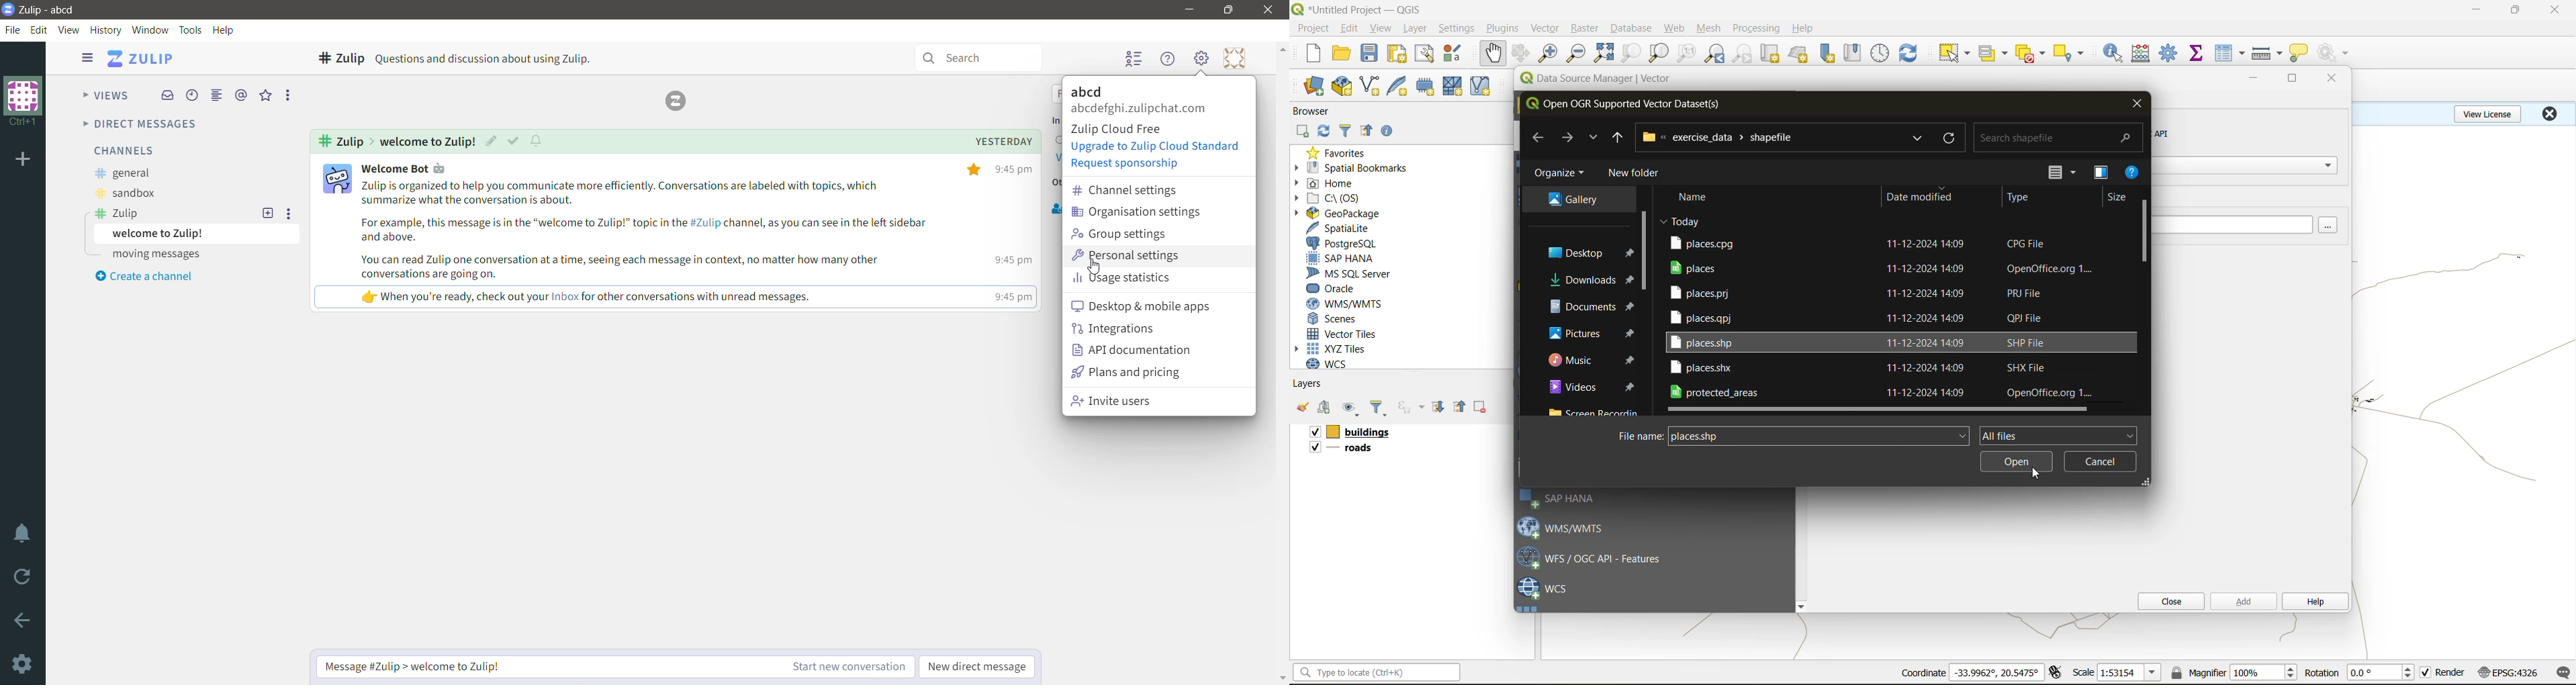 The width and height of the screenshot is (2576, 700). Describe the element at coordinates (106, 30) in the screenshot. I see `History` at that location.